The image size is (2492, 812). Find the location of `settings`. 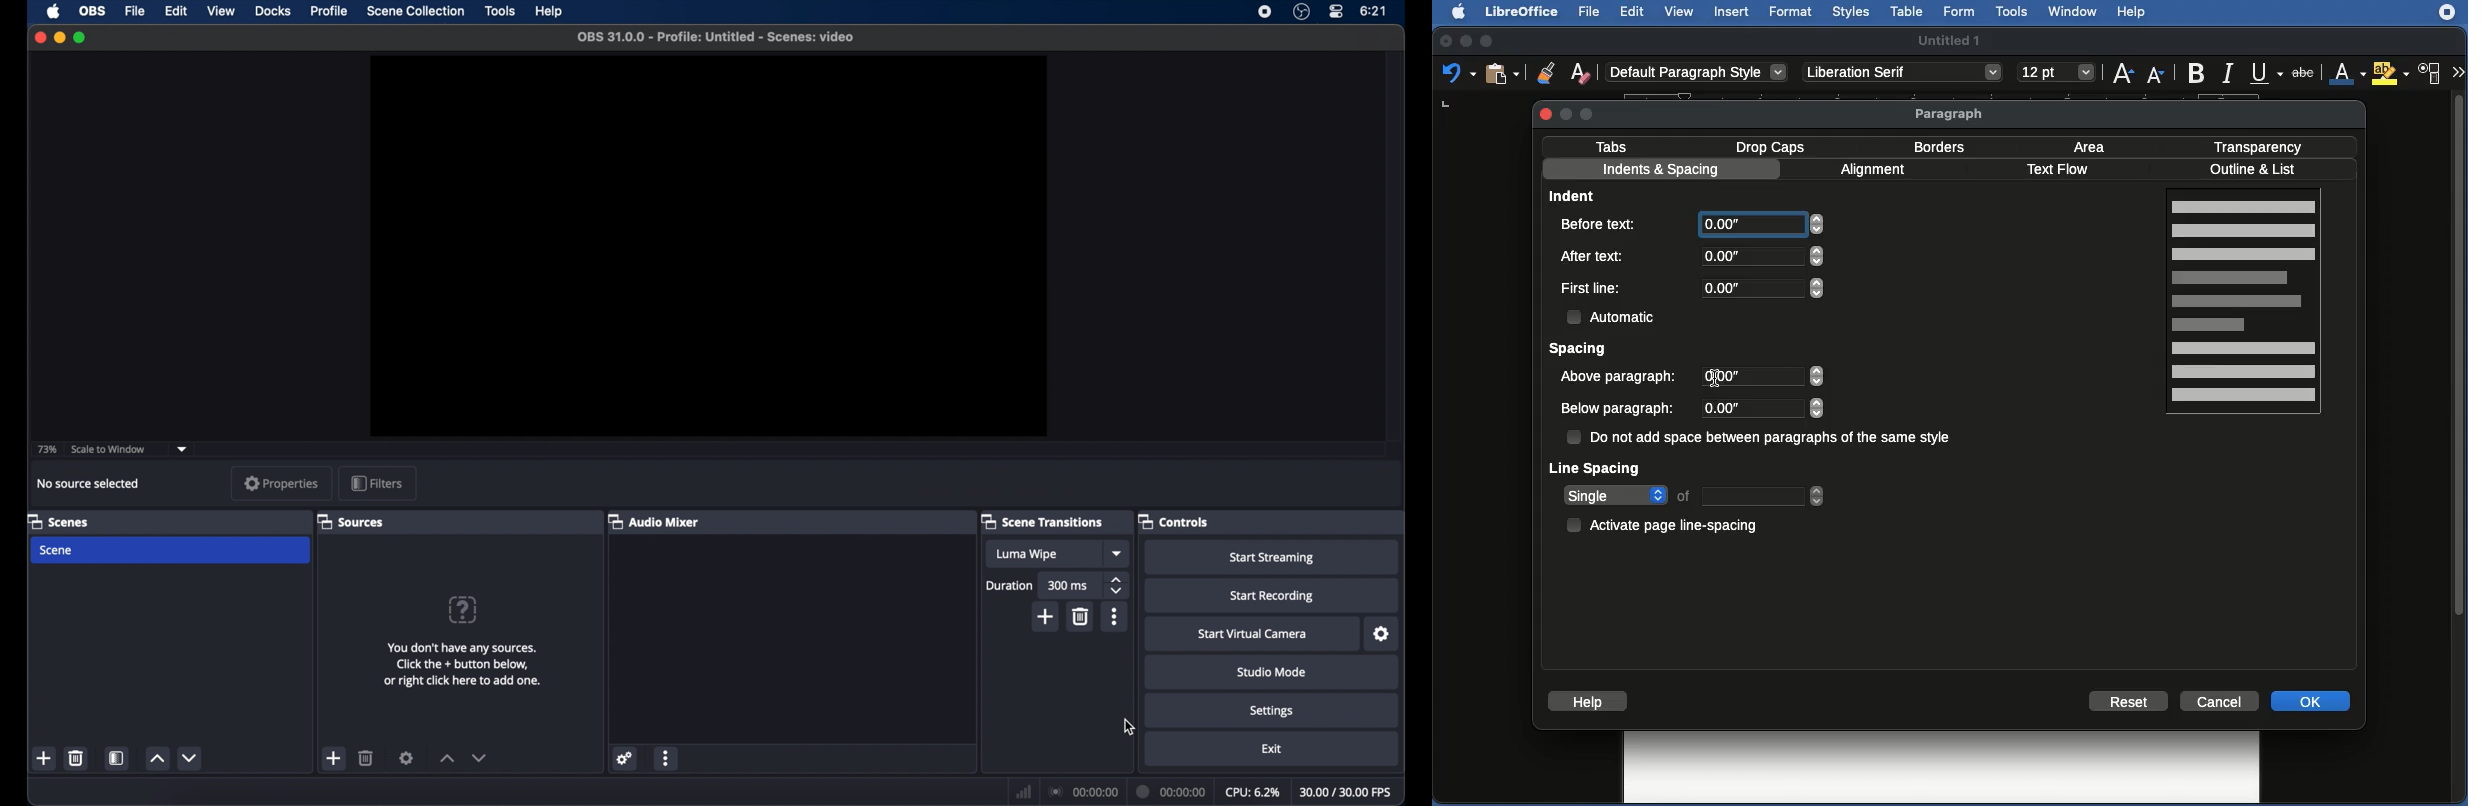

settings is located at coordinates (1383, 634).